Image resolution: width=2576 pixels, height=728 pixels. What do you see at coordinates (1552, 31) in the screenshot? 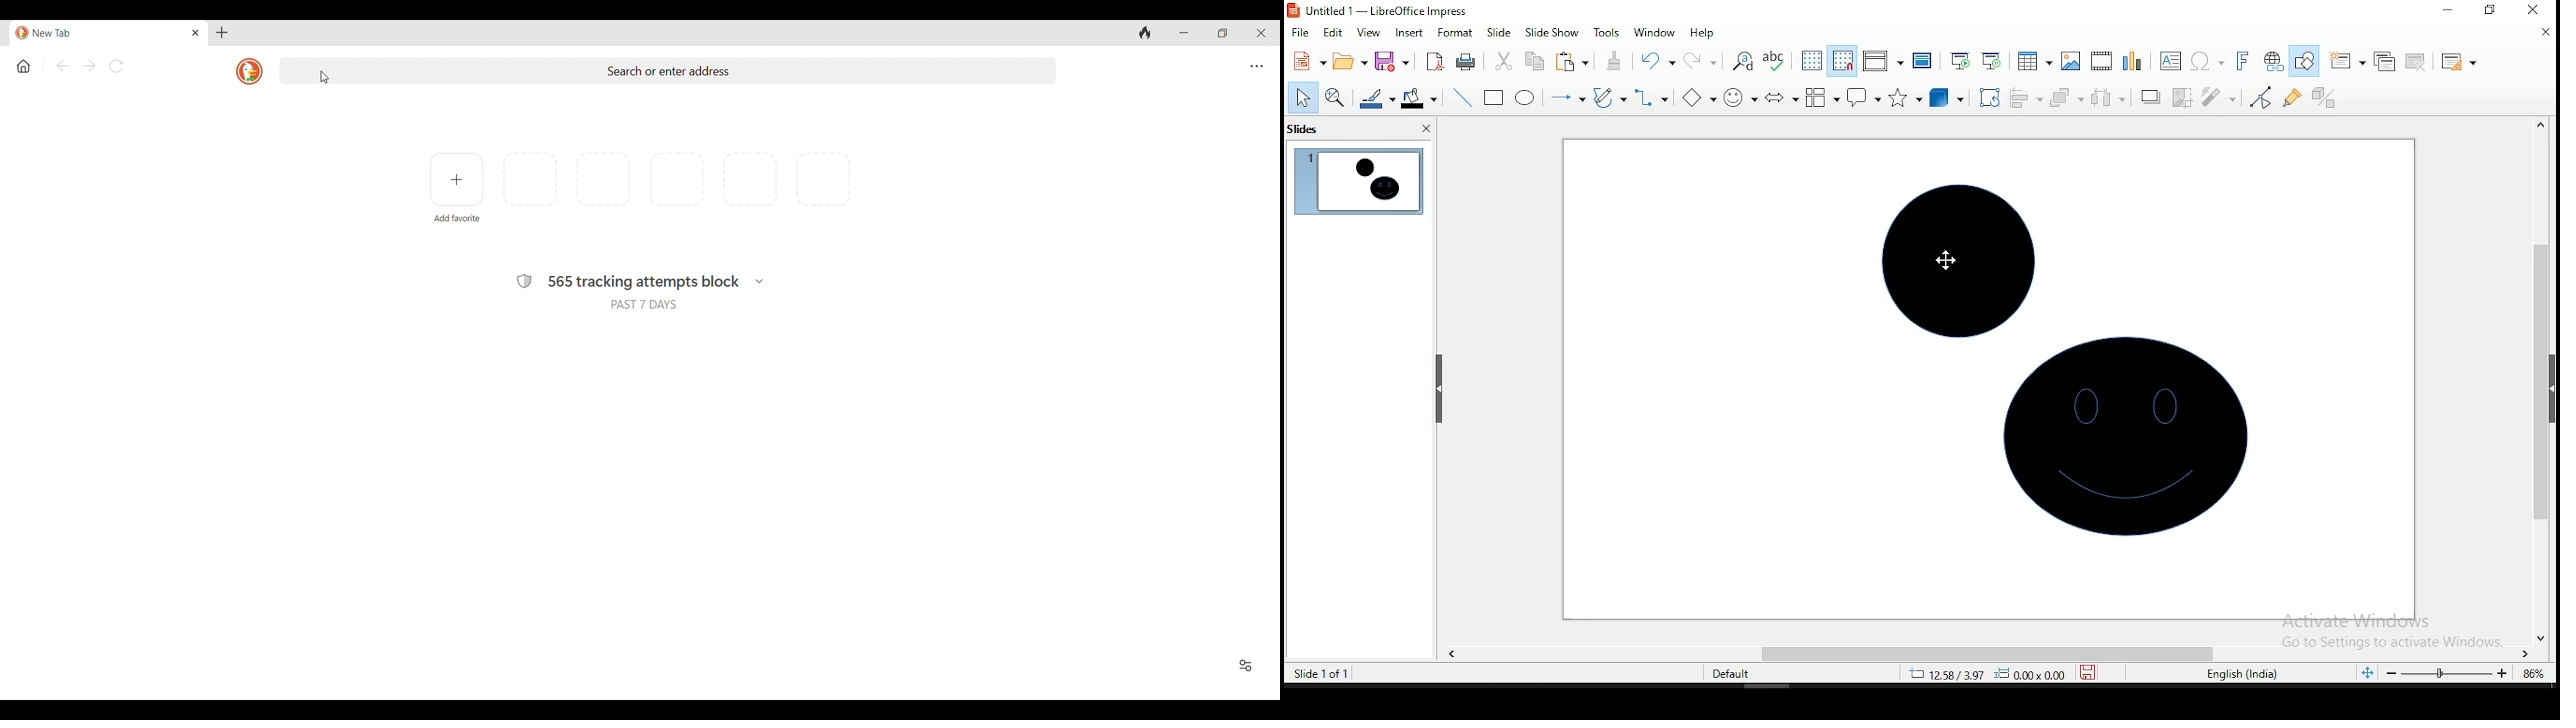
I see `slide show` at bounding box center [1552, 31].